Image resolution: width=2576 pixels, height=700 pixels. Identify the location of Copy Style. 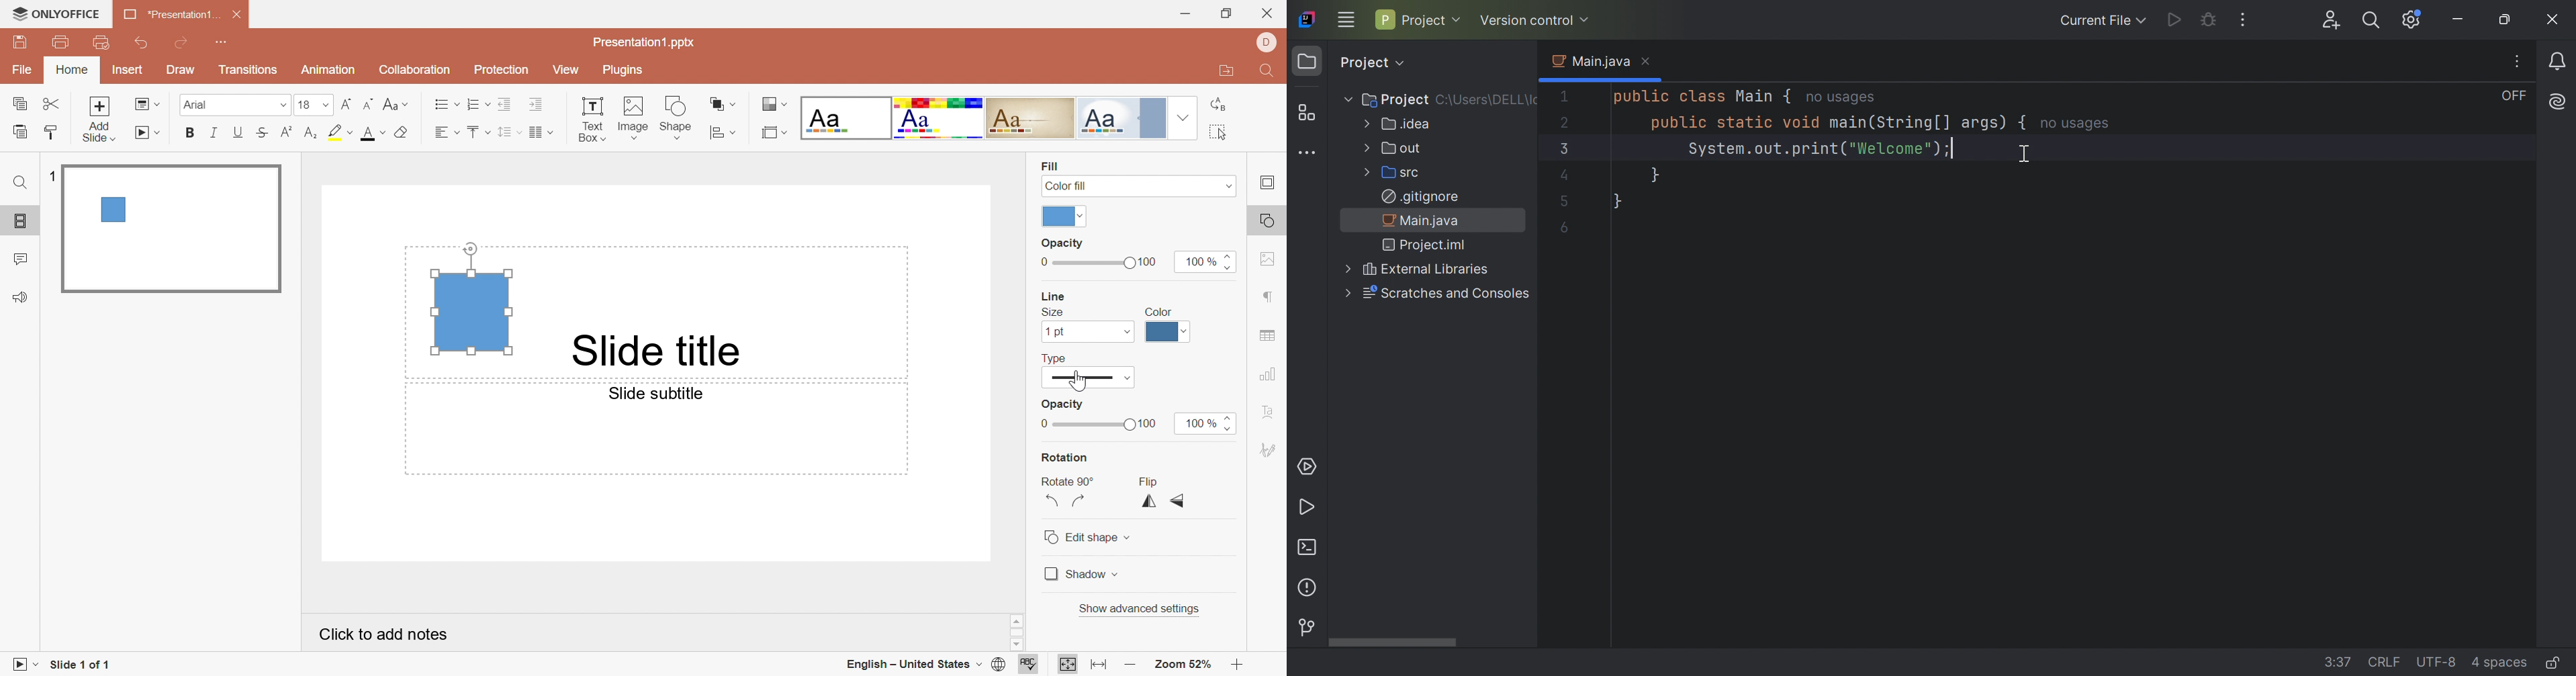
(21, 132).